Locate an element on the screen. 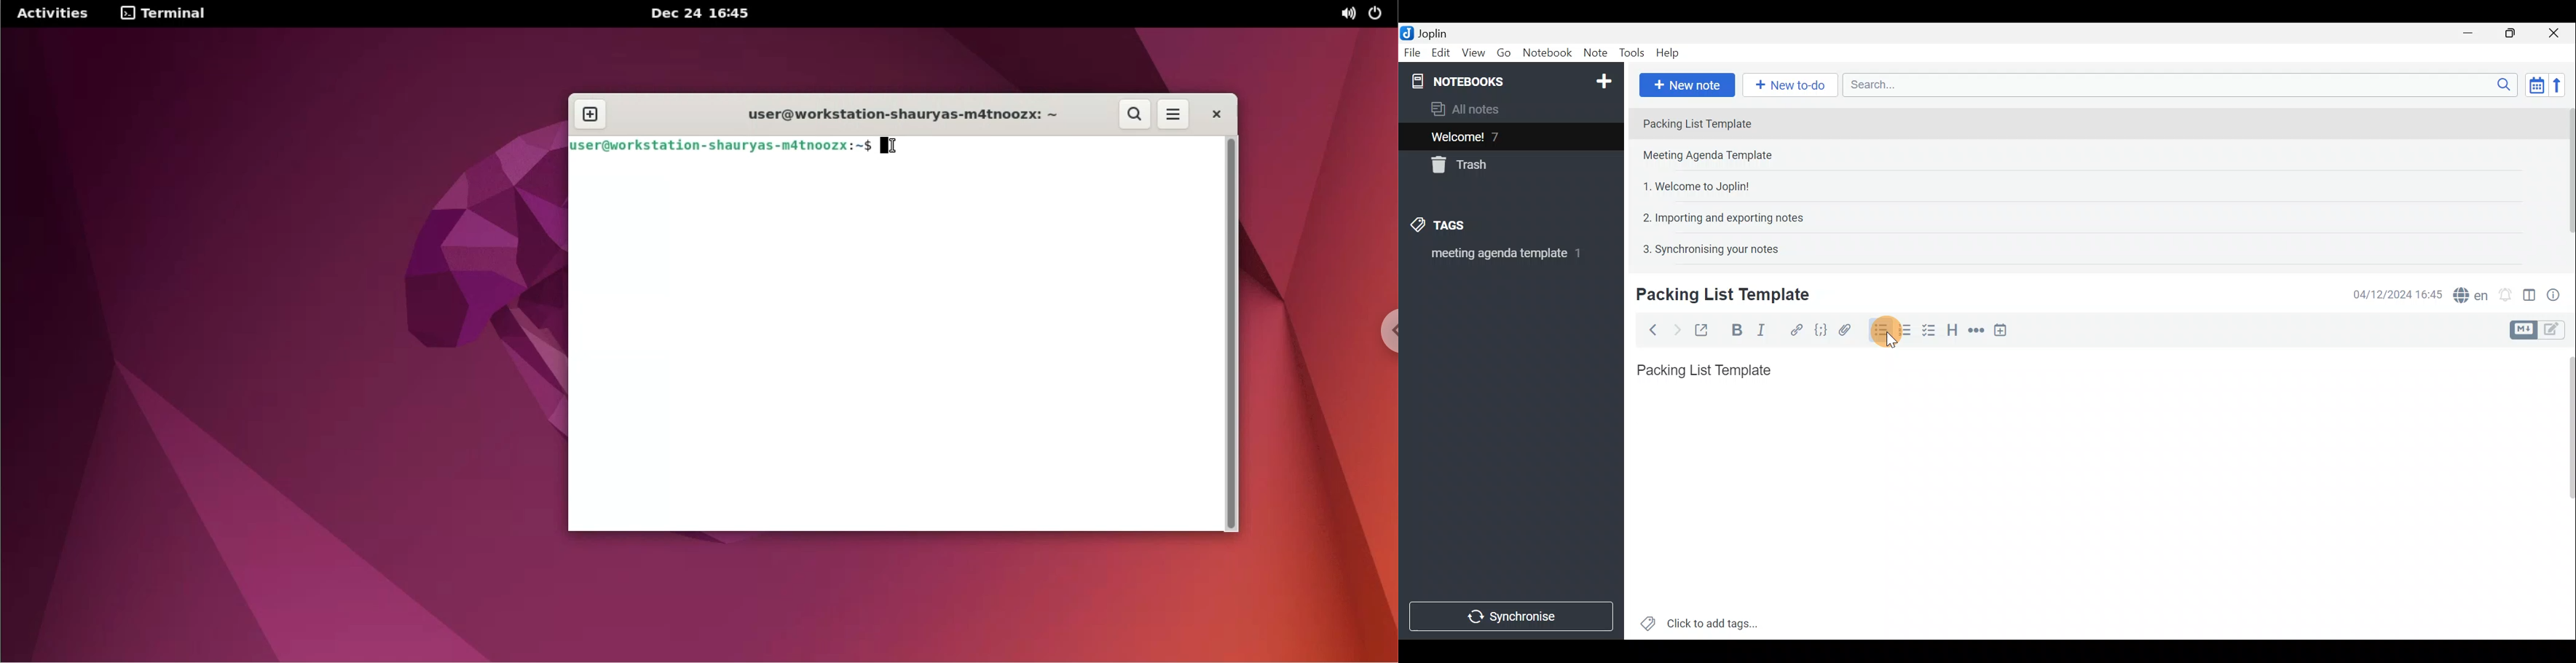  Click to add tags is located at coordinates (1700, 620).